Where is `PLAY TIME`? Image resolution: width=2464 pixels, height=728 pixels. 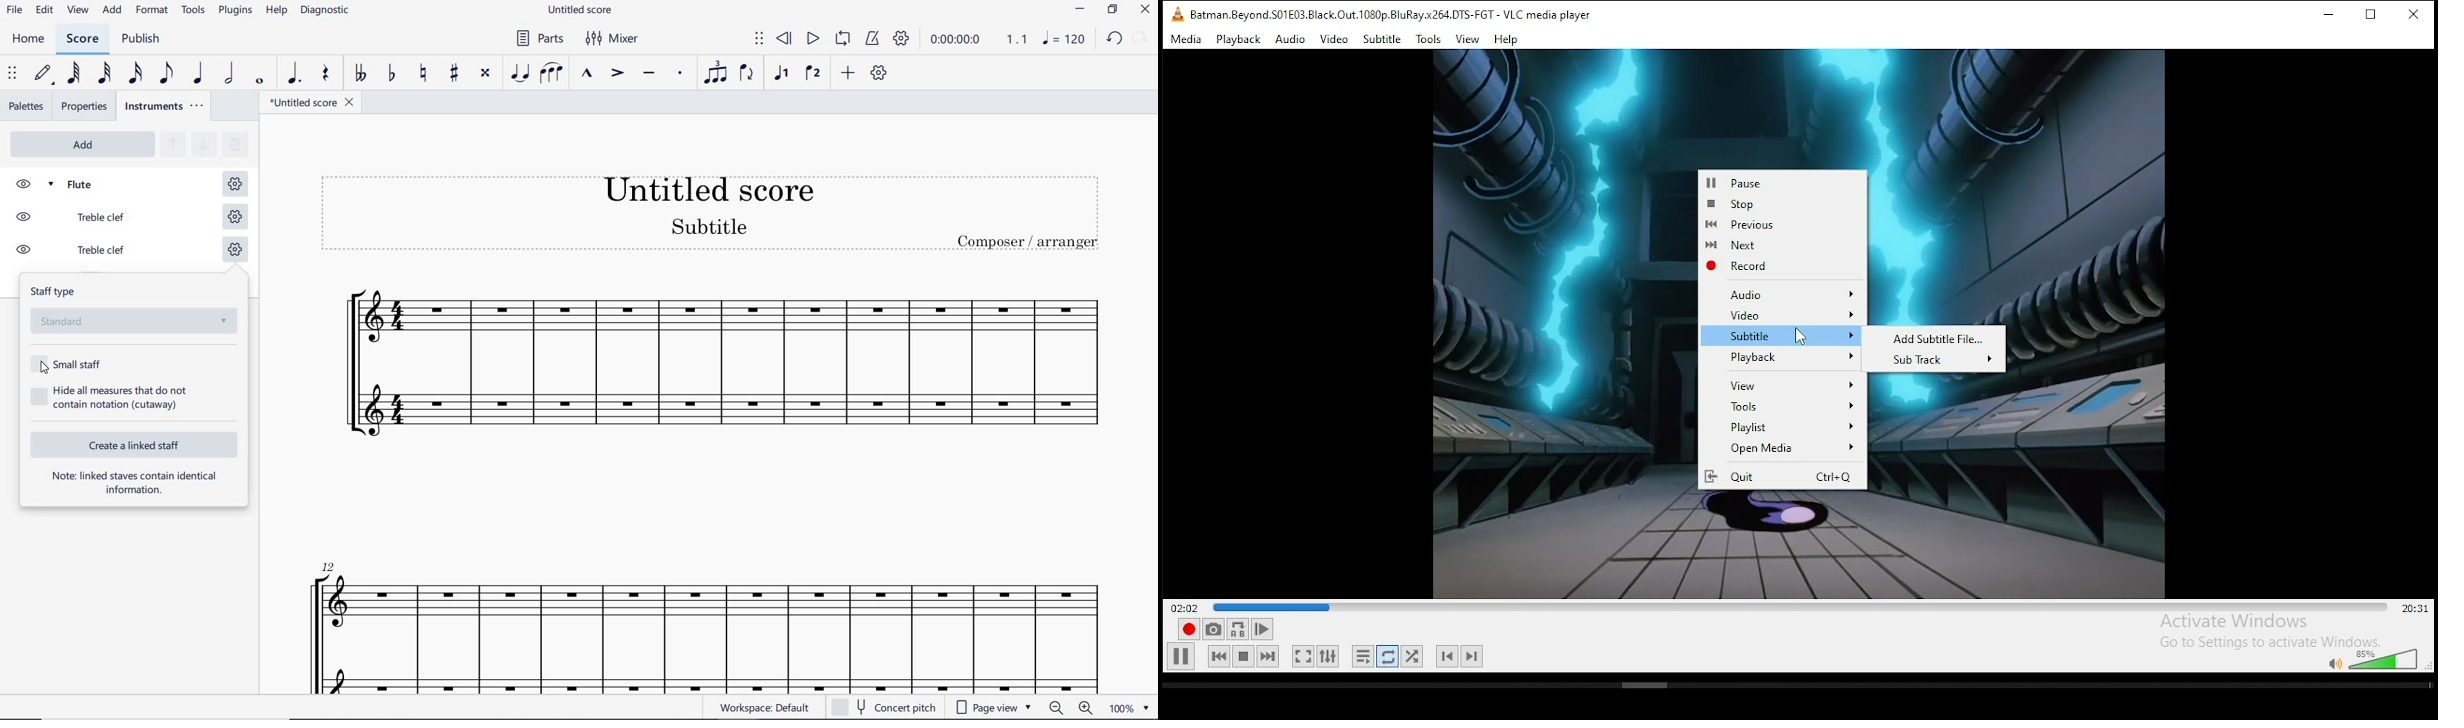
PLAY TIME is located at coordinates (977, 39).